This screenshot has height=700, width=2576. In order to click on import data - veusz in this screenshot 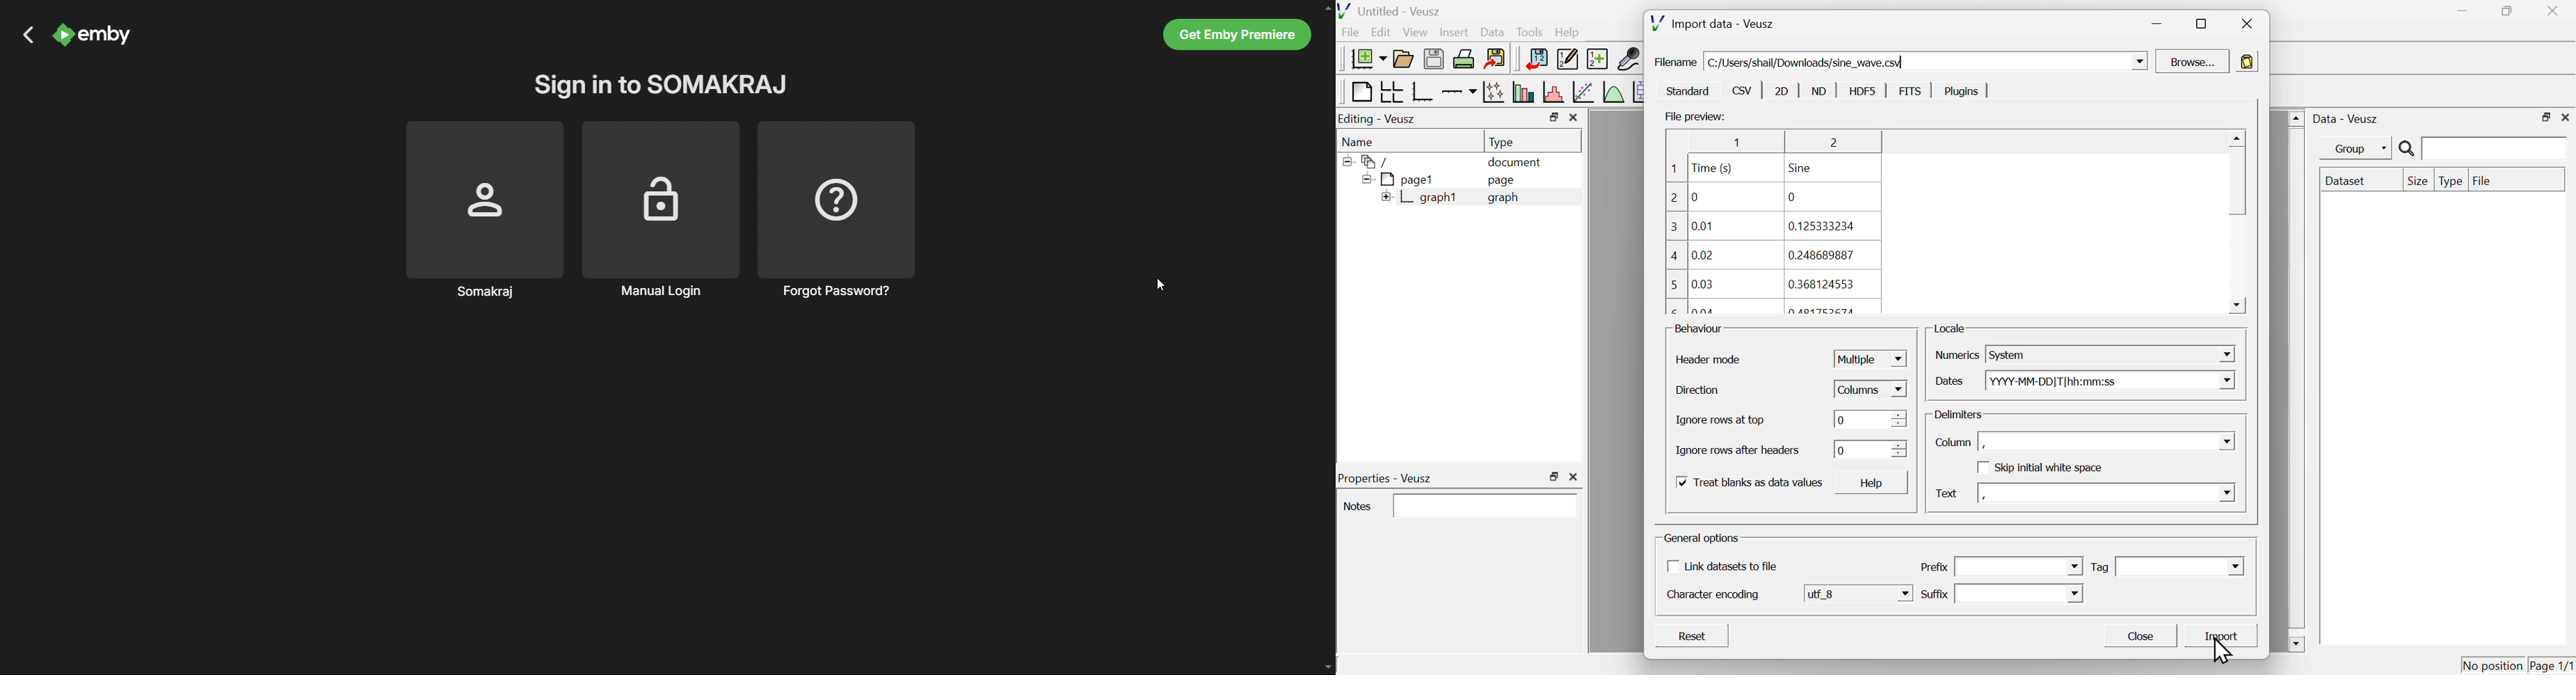, I will do `click(1713, 24)`.